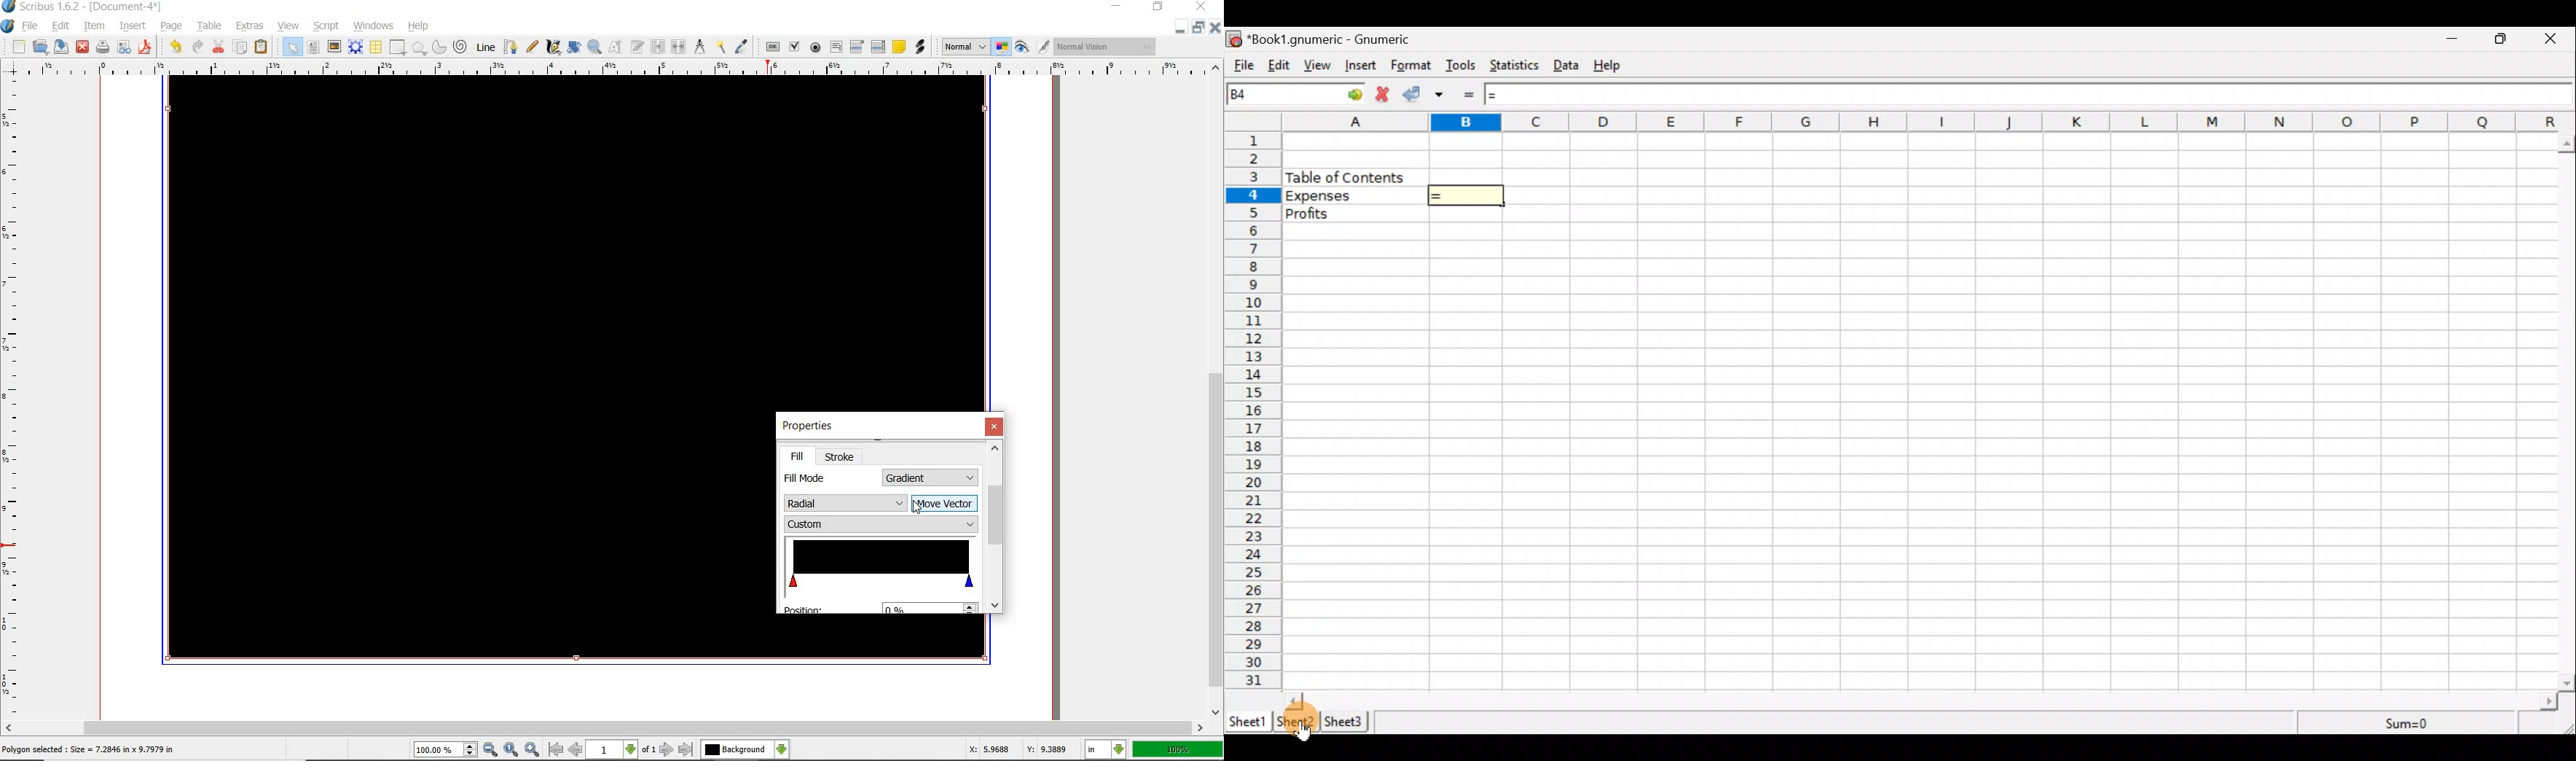  I want to click on icon, so click(1235, 39).